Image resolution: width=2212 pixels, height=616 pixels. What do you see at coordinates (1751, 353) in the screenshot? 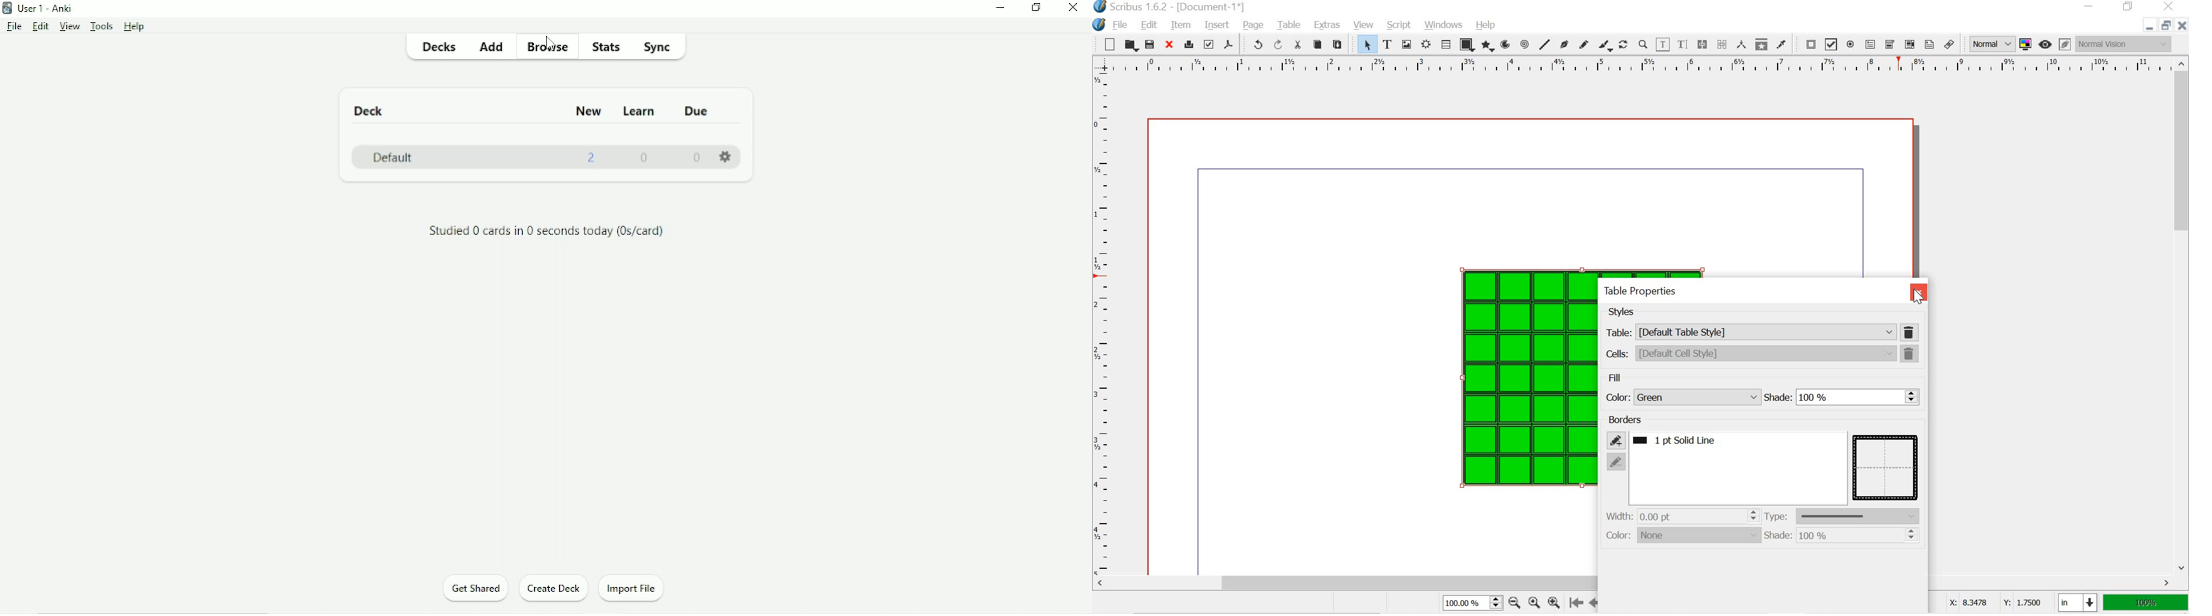
I see `cells: [Default Cell Style]` at bounding box center [1751, 353].